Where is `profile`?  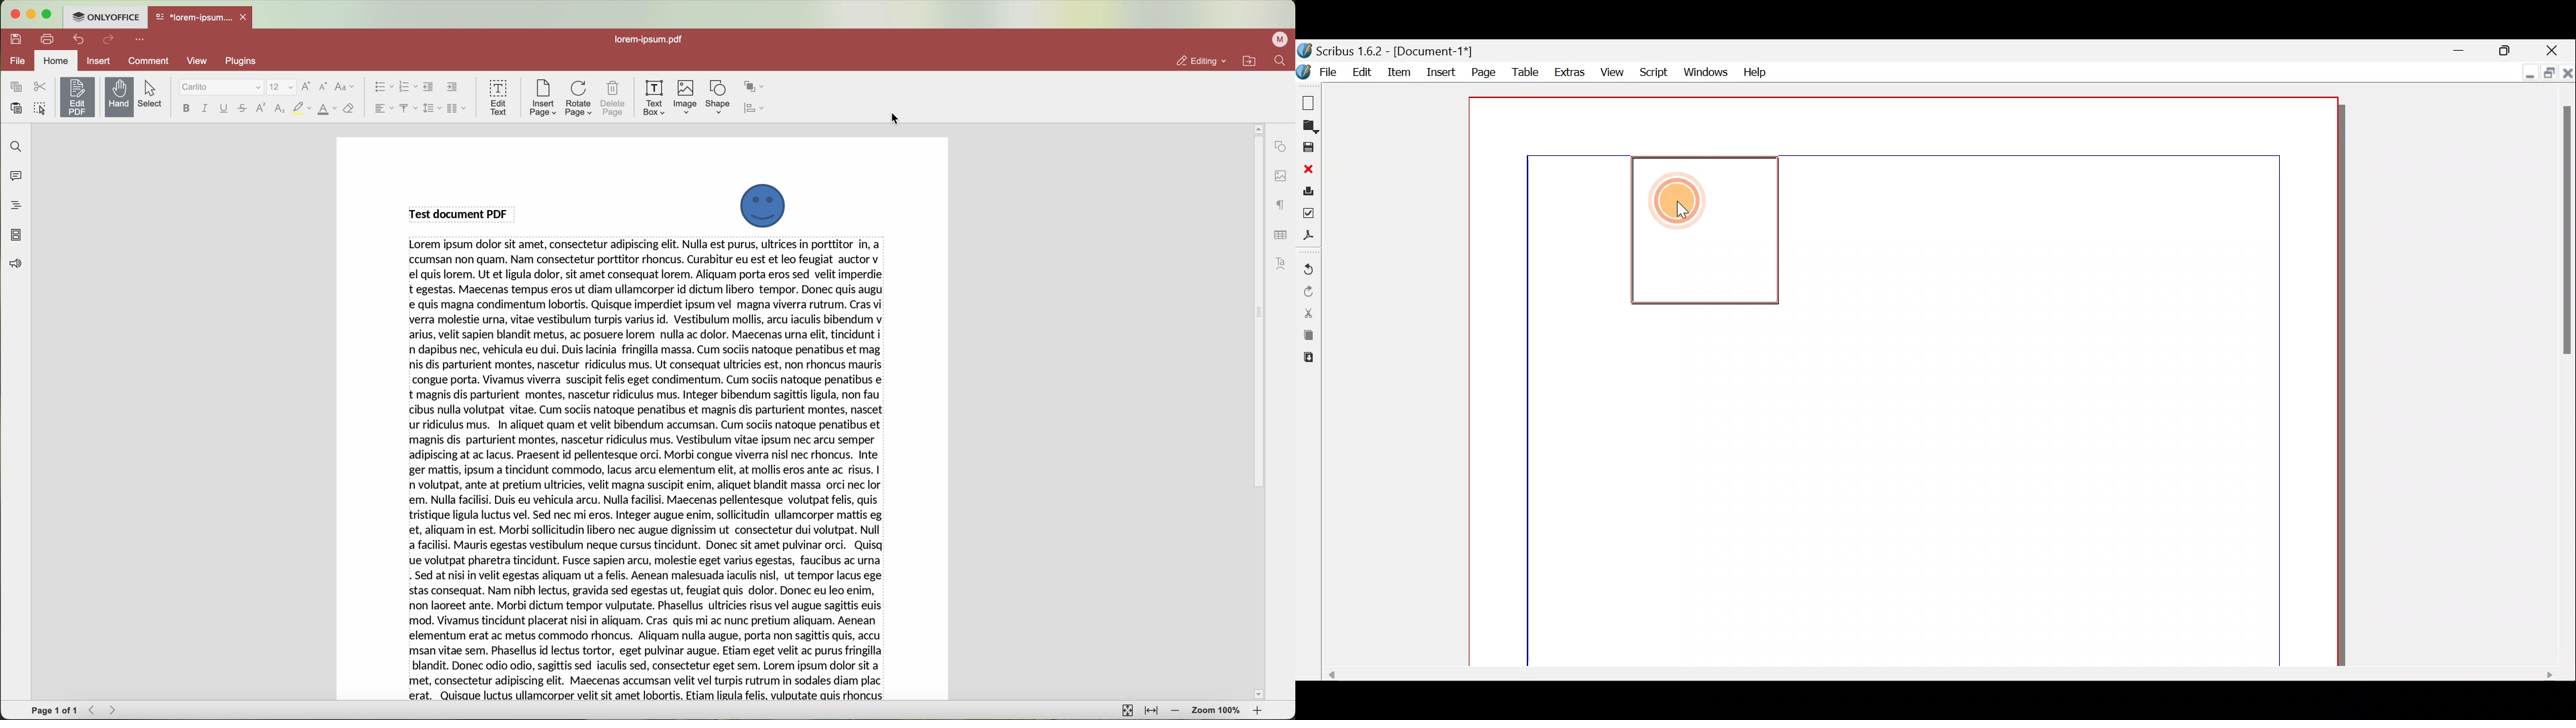 profile is located at coordinates (1278, 40).